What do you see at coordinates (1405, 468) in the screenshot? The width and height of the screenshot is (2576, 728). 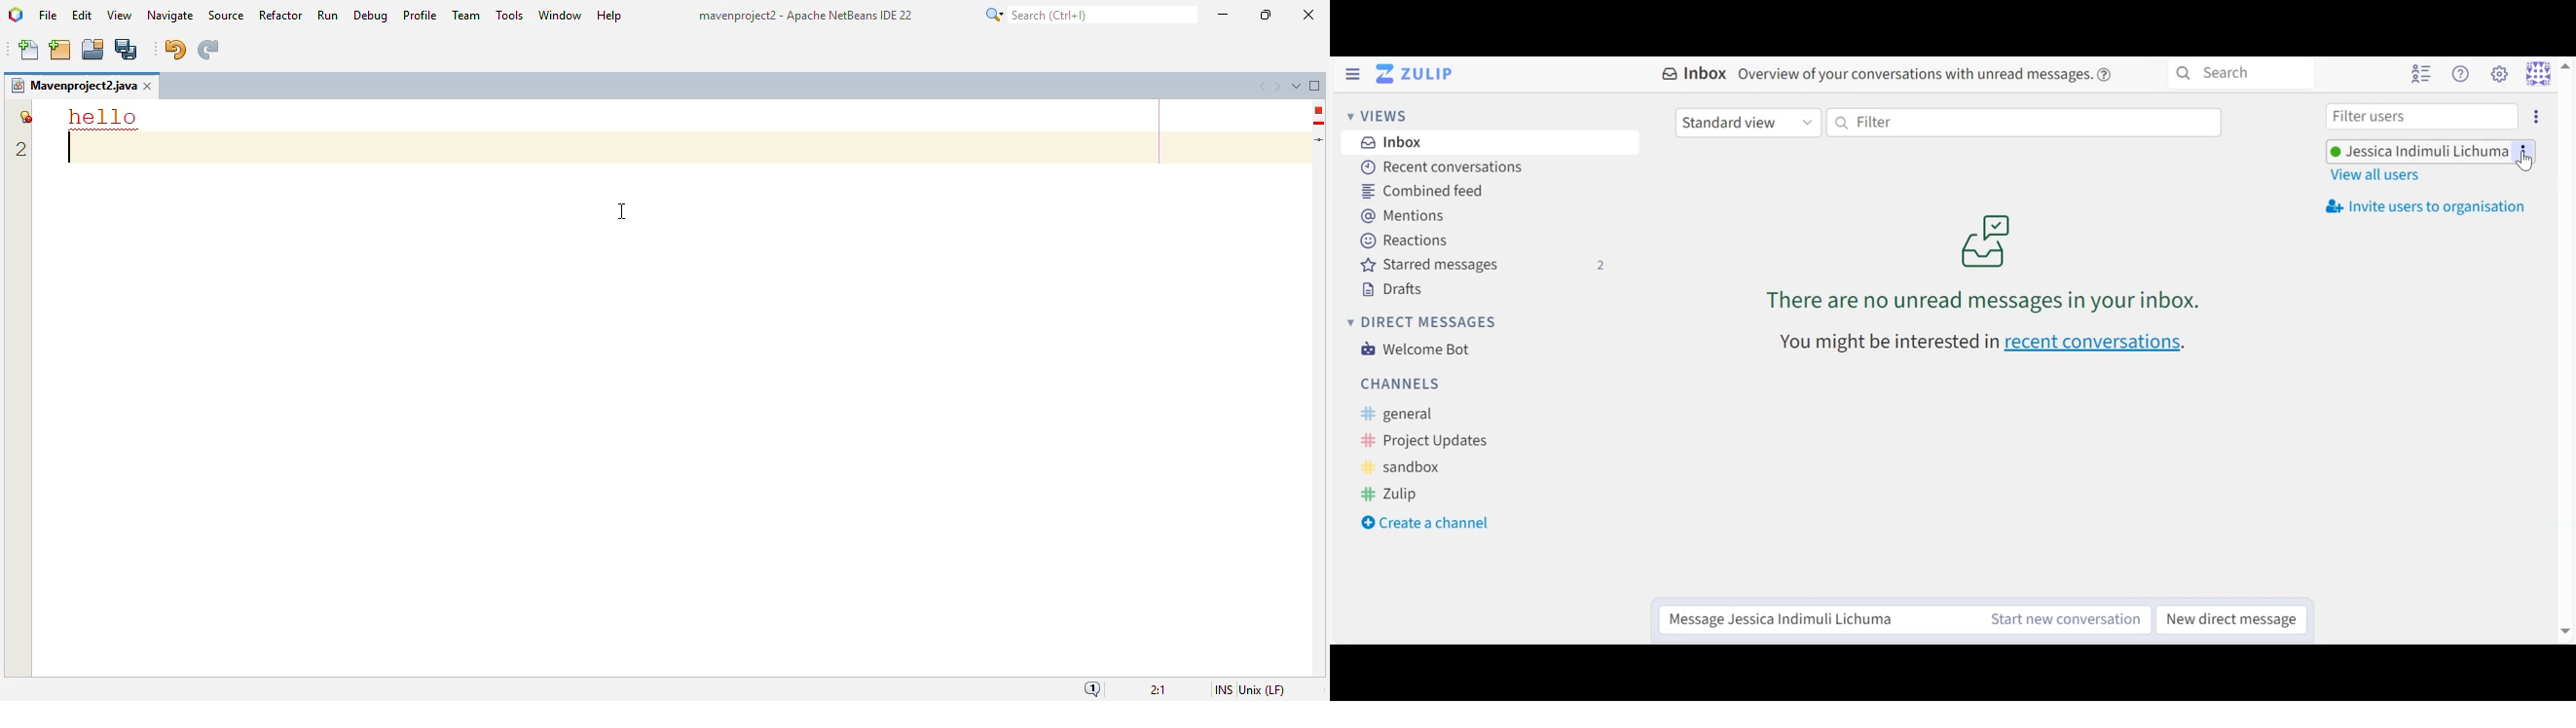 I see `sandbox` at bounding box center [1405, 468].